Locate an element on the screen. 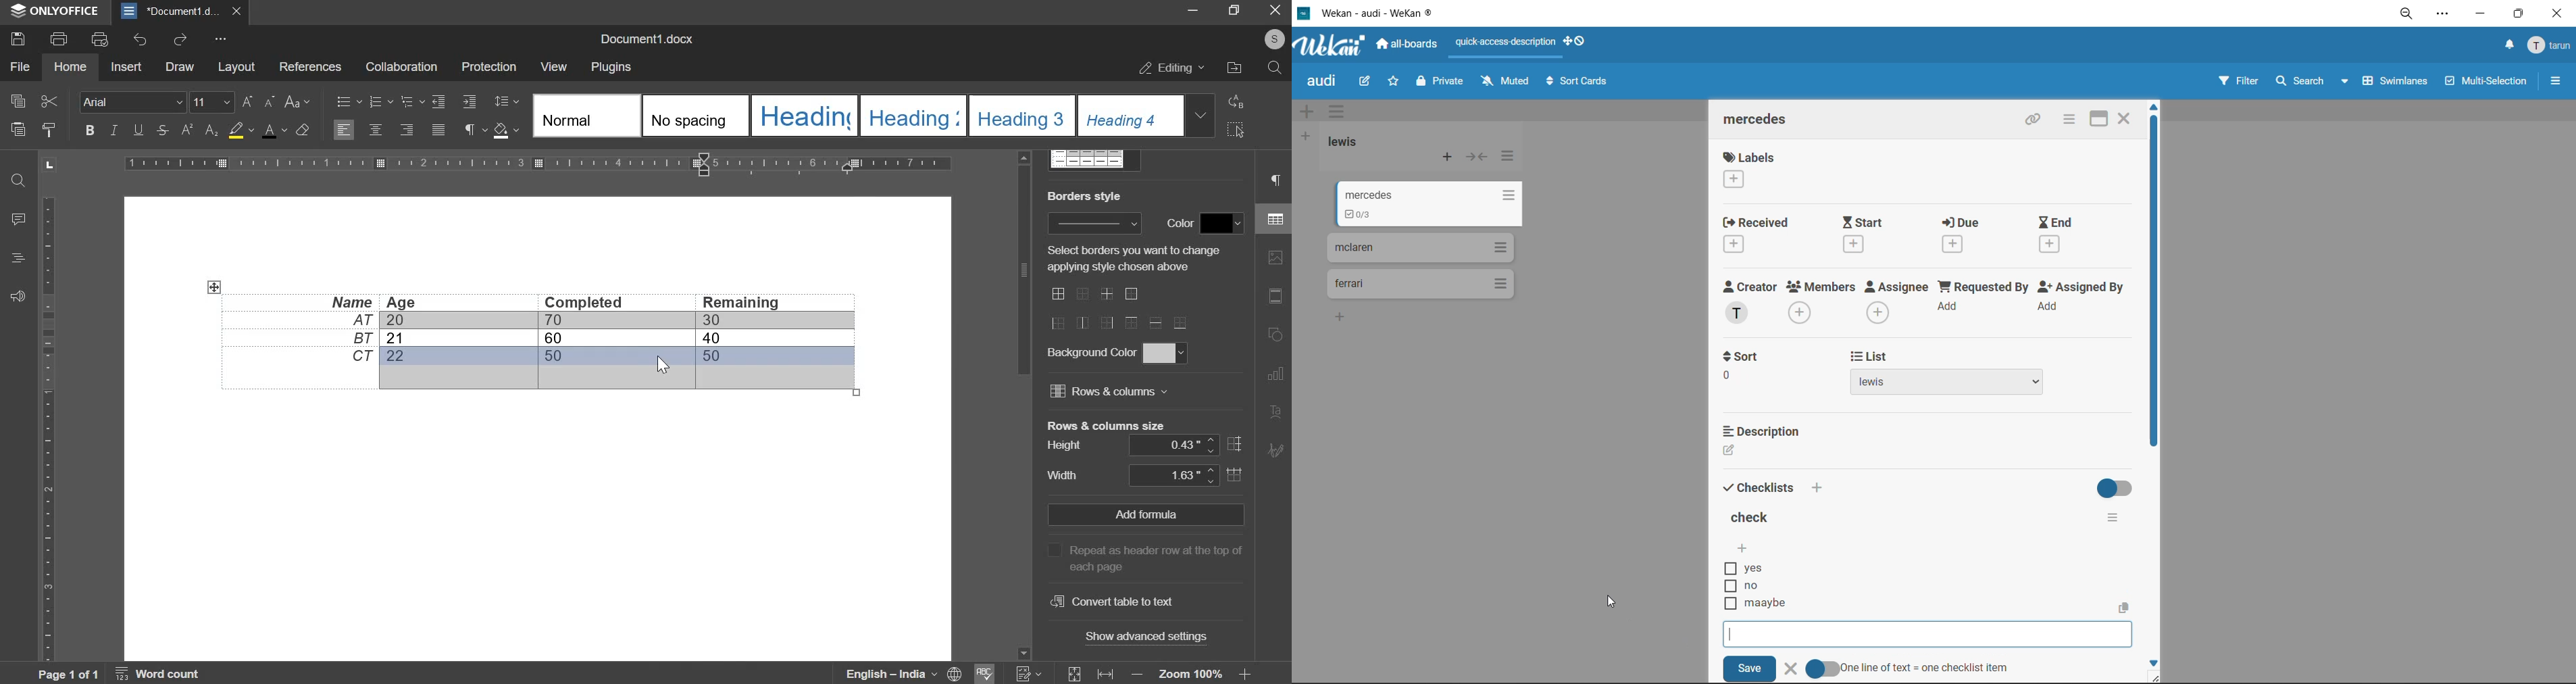  vertical scroll bar is located at coordinates (2154, 296).